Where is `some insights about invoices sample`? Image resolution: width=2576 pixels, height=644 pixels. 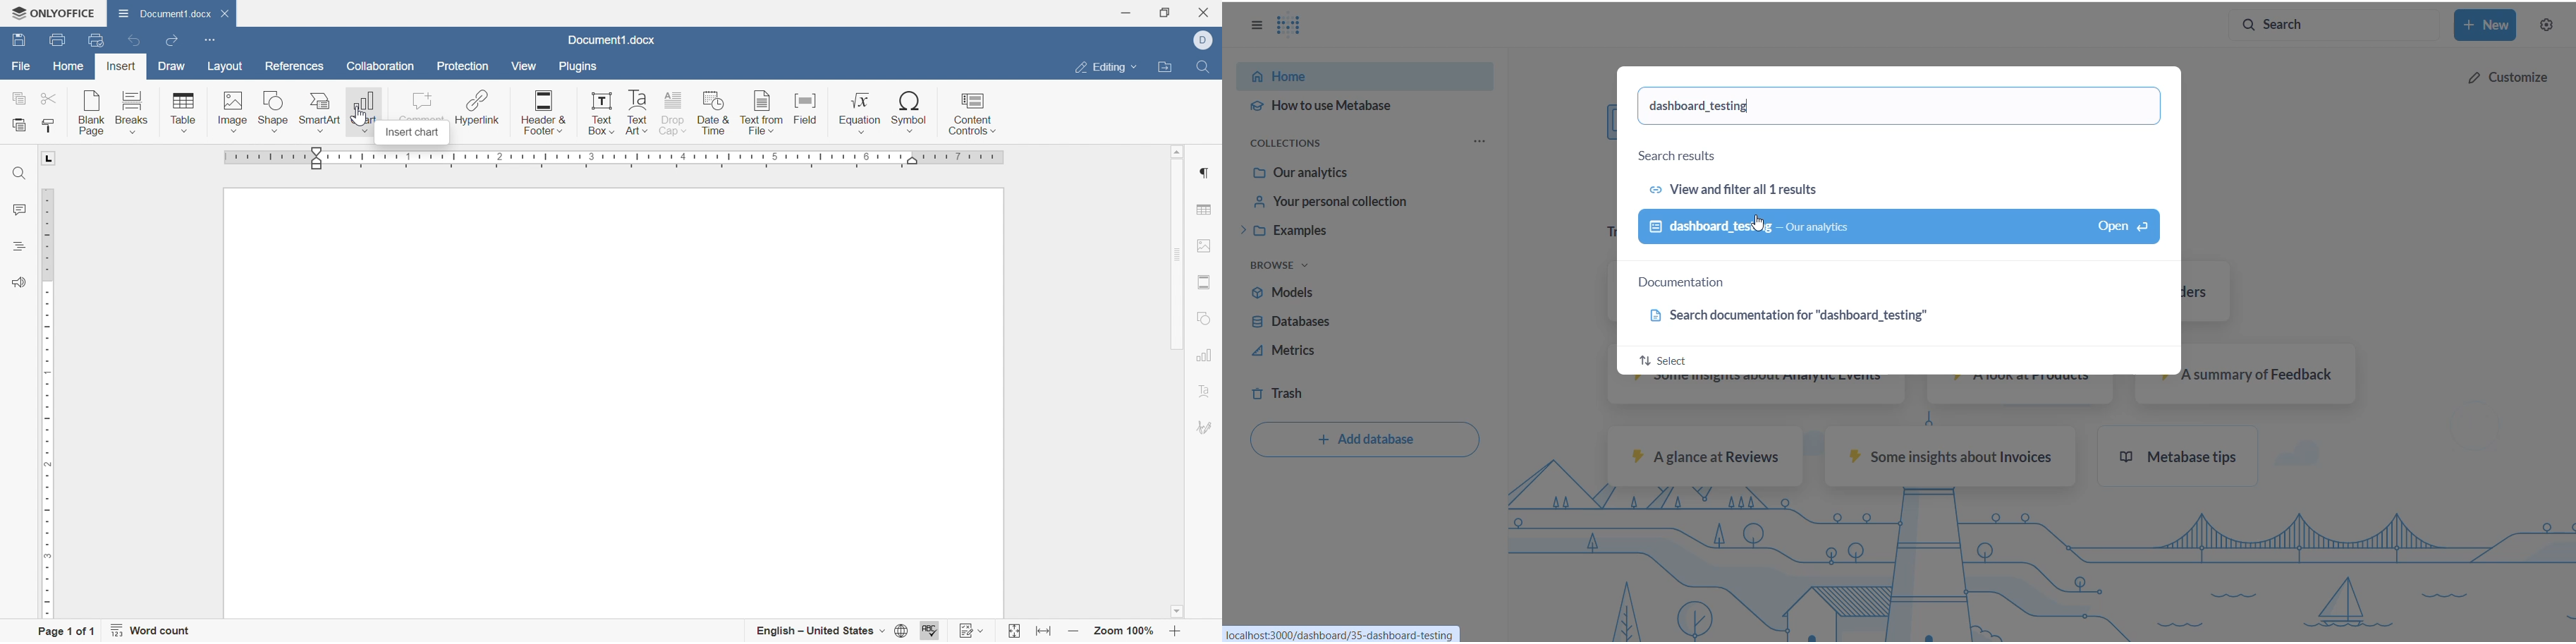
some insights about invoices sample is located at coordinates (1948, 460).